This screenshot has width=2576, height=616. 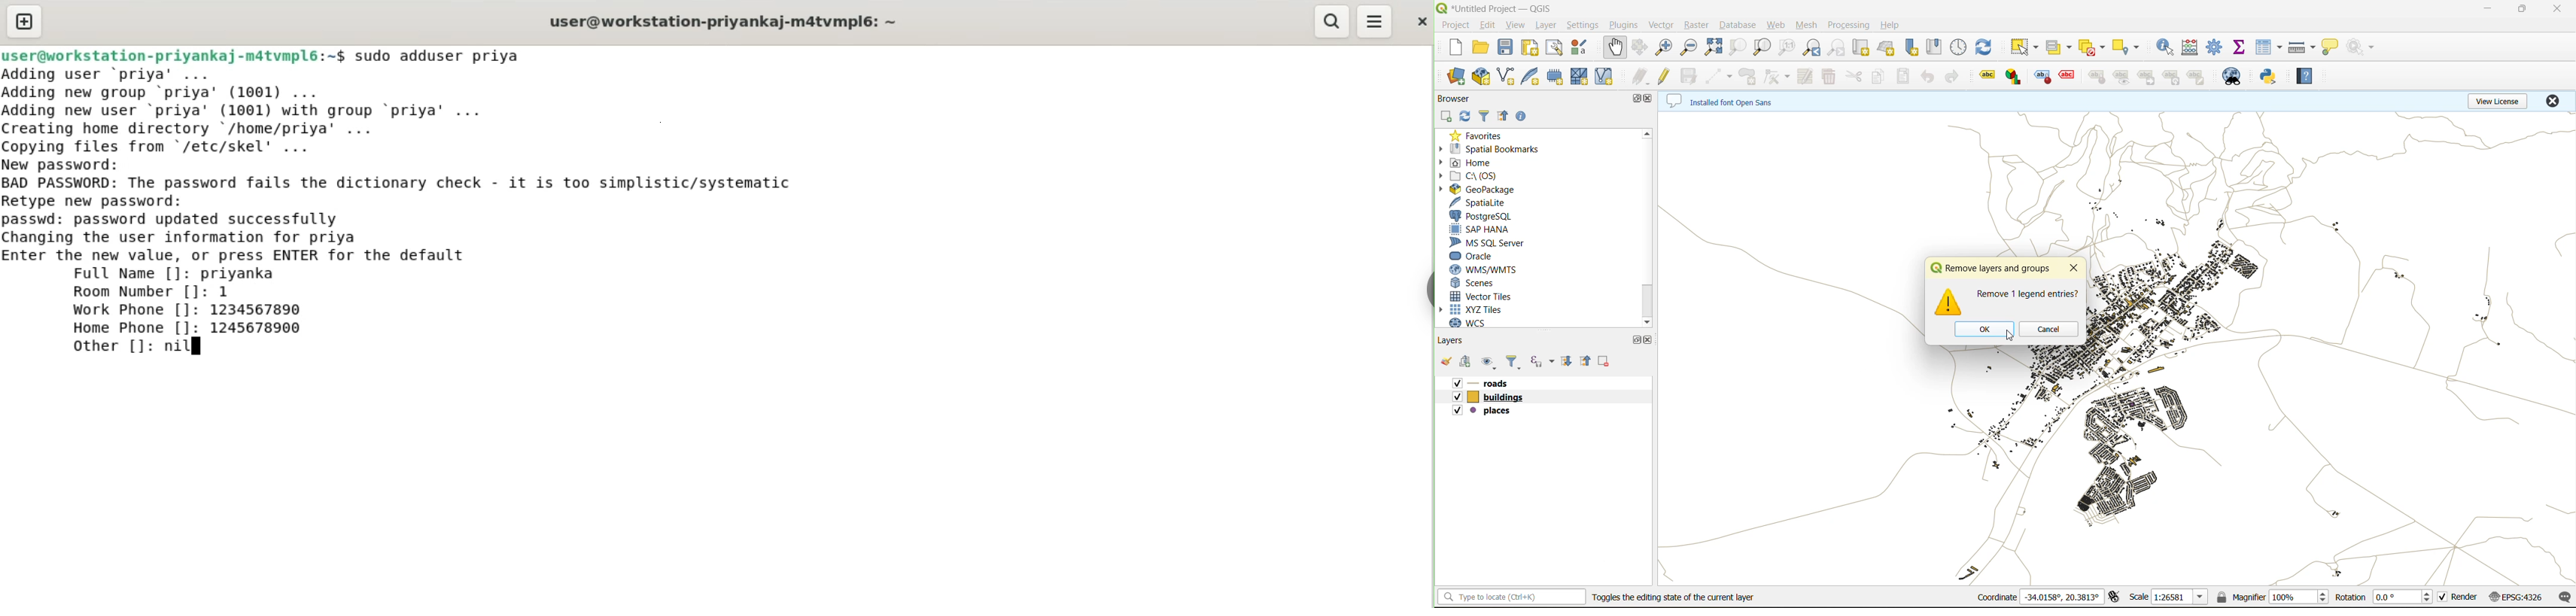 What do you see at coordinates (1552, 74) in the screenshot?
I see `temporary scratch file` at bounding box center [1552, 74].